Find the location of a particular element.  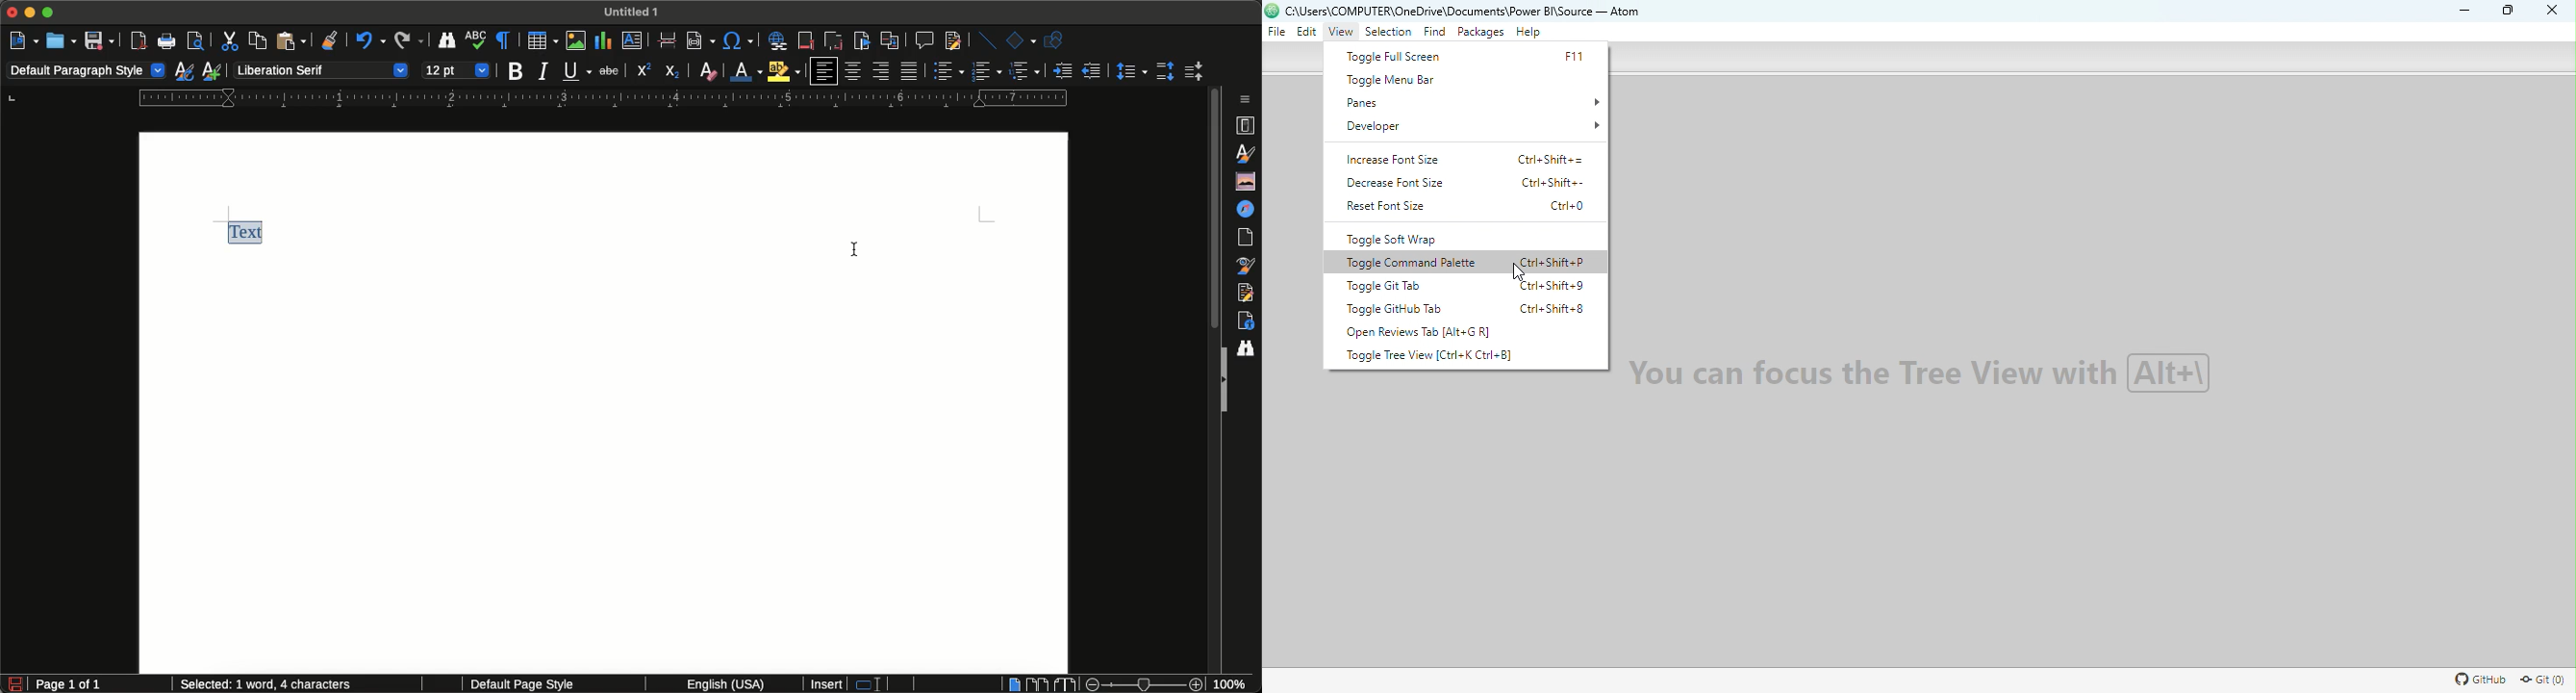

Highlight color is located at coordinates (786, 71).